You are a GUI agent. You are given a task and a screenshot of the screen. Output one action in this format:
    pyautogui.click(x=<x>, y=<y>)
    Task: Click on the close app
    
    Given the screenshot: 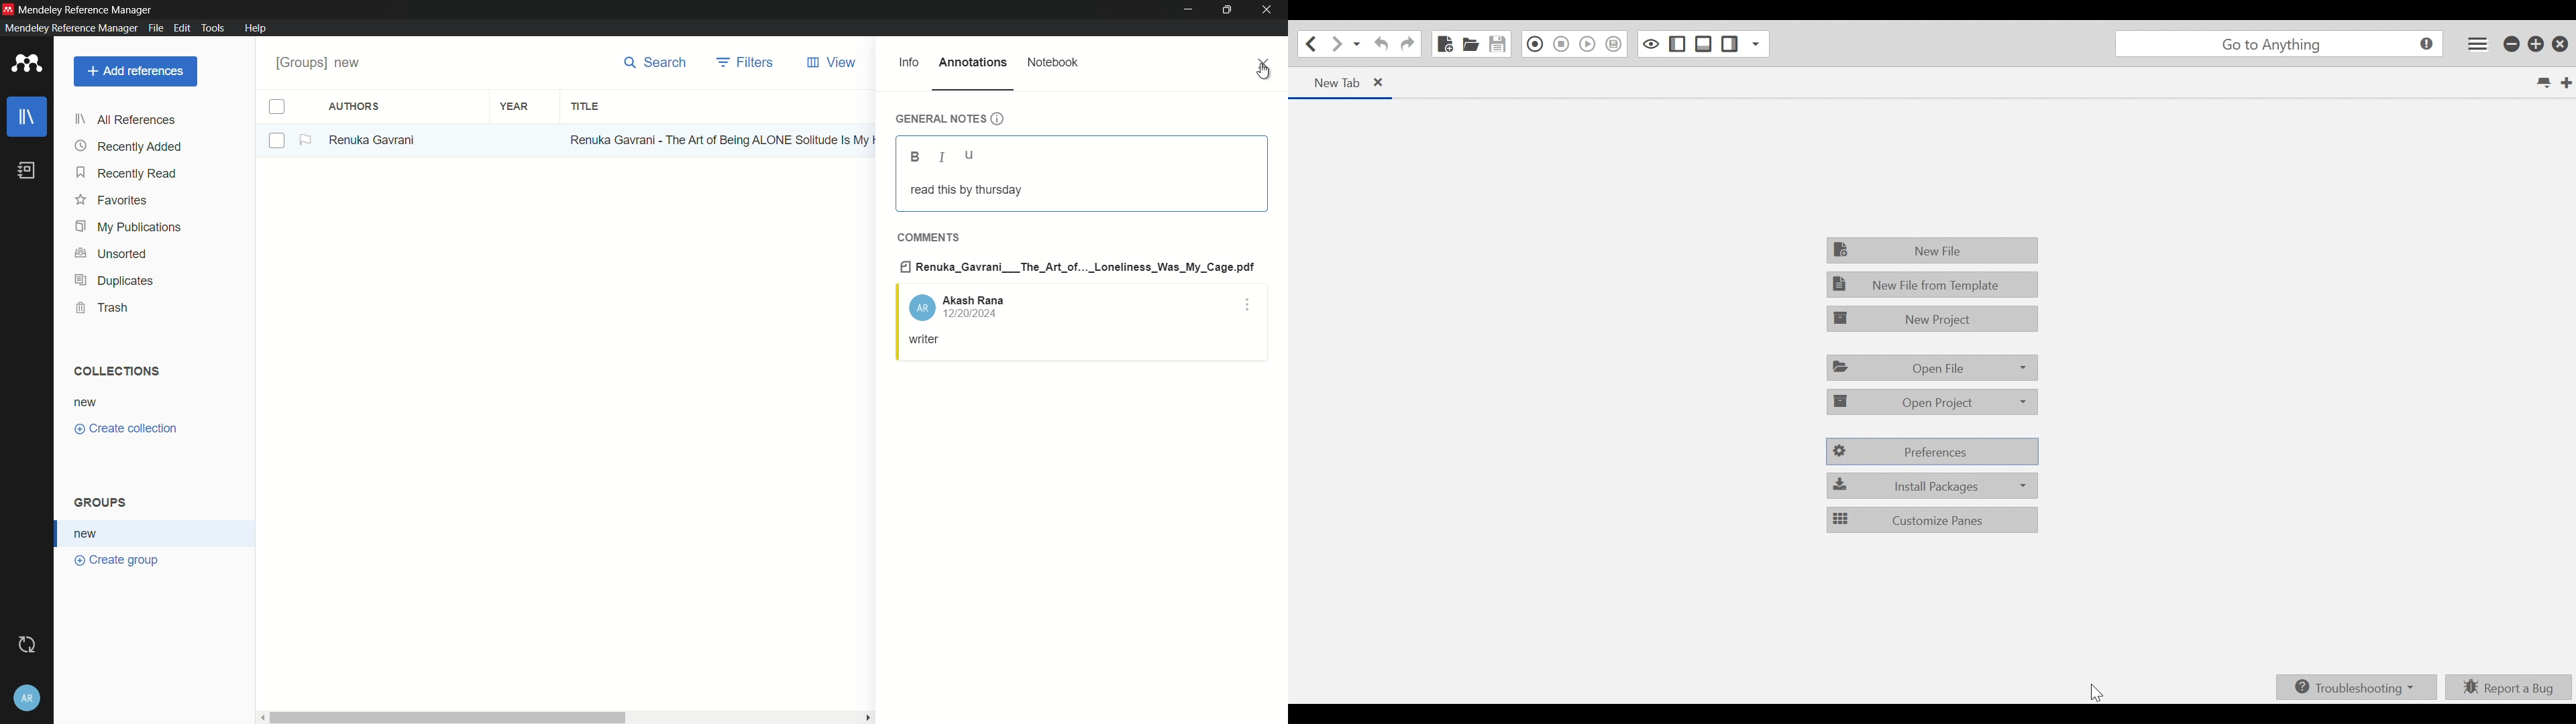 What is the action you would take?
    pyautogui.click(x=1271, y=10)
    